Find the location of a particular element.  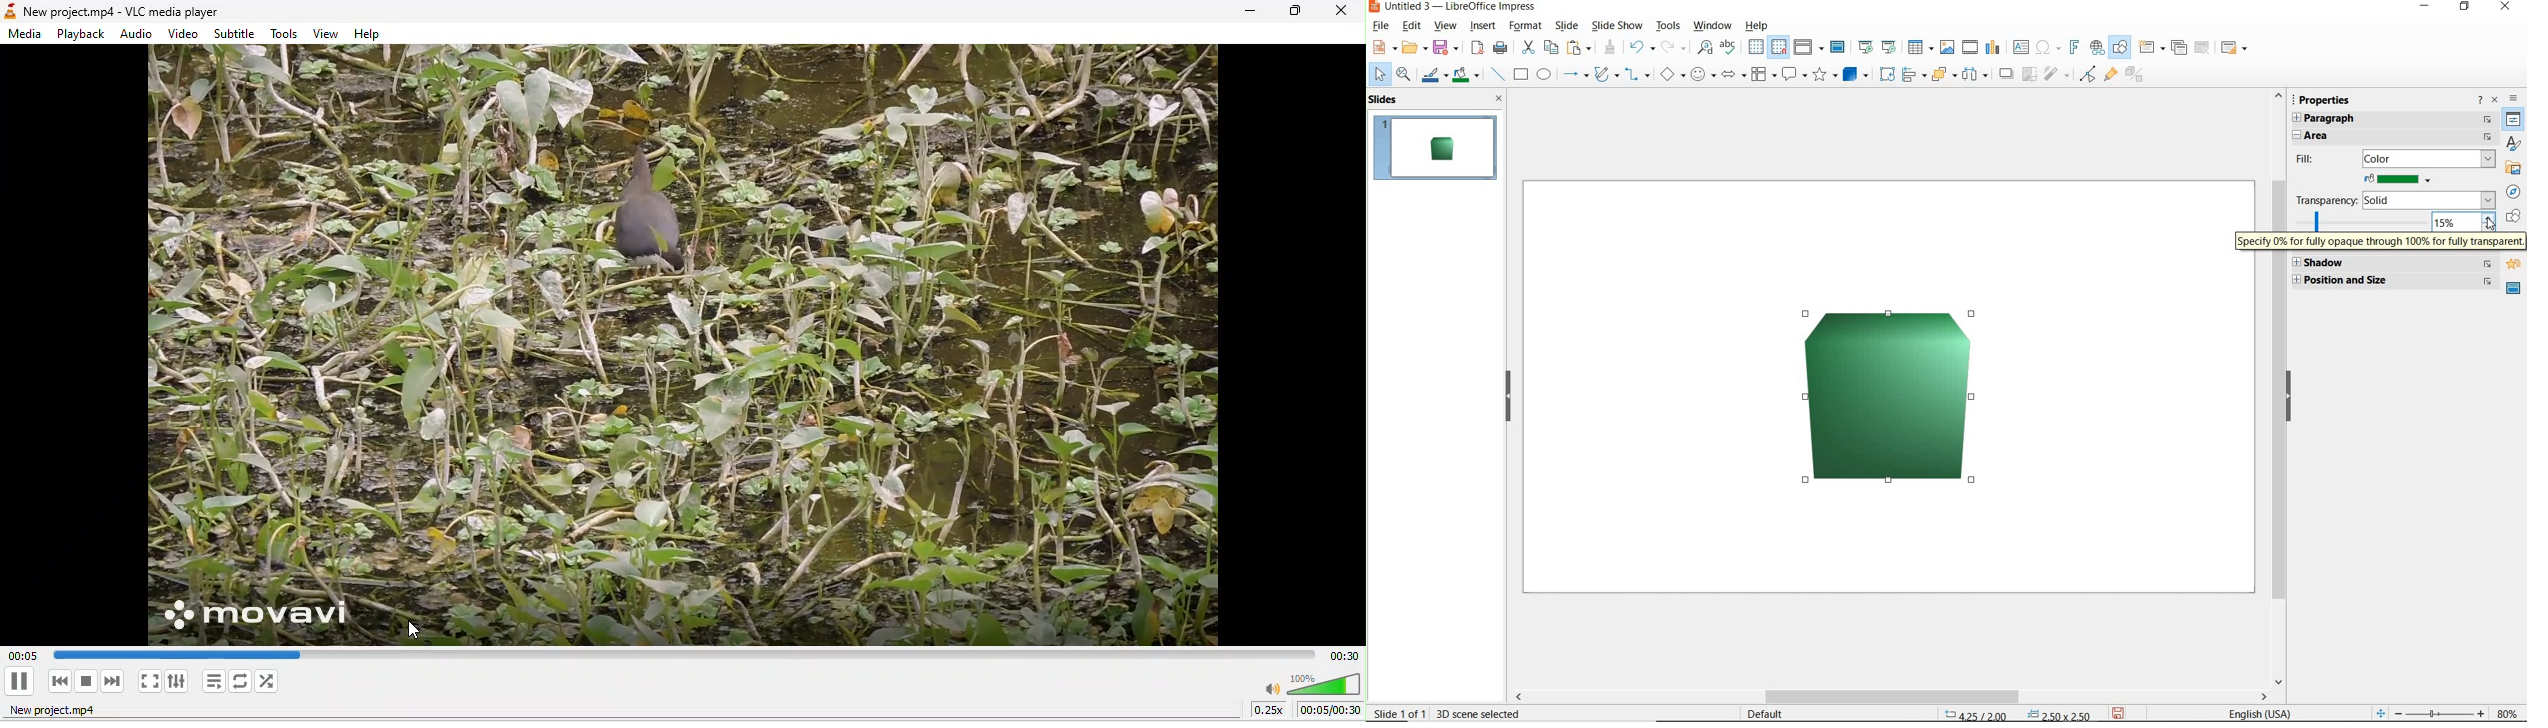

view is located at coordinates (1446, 26).